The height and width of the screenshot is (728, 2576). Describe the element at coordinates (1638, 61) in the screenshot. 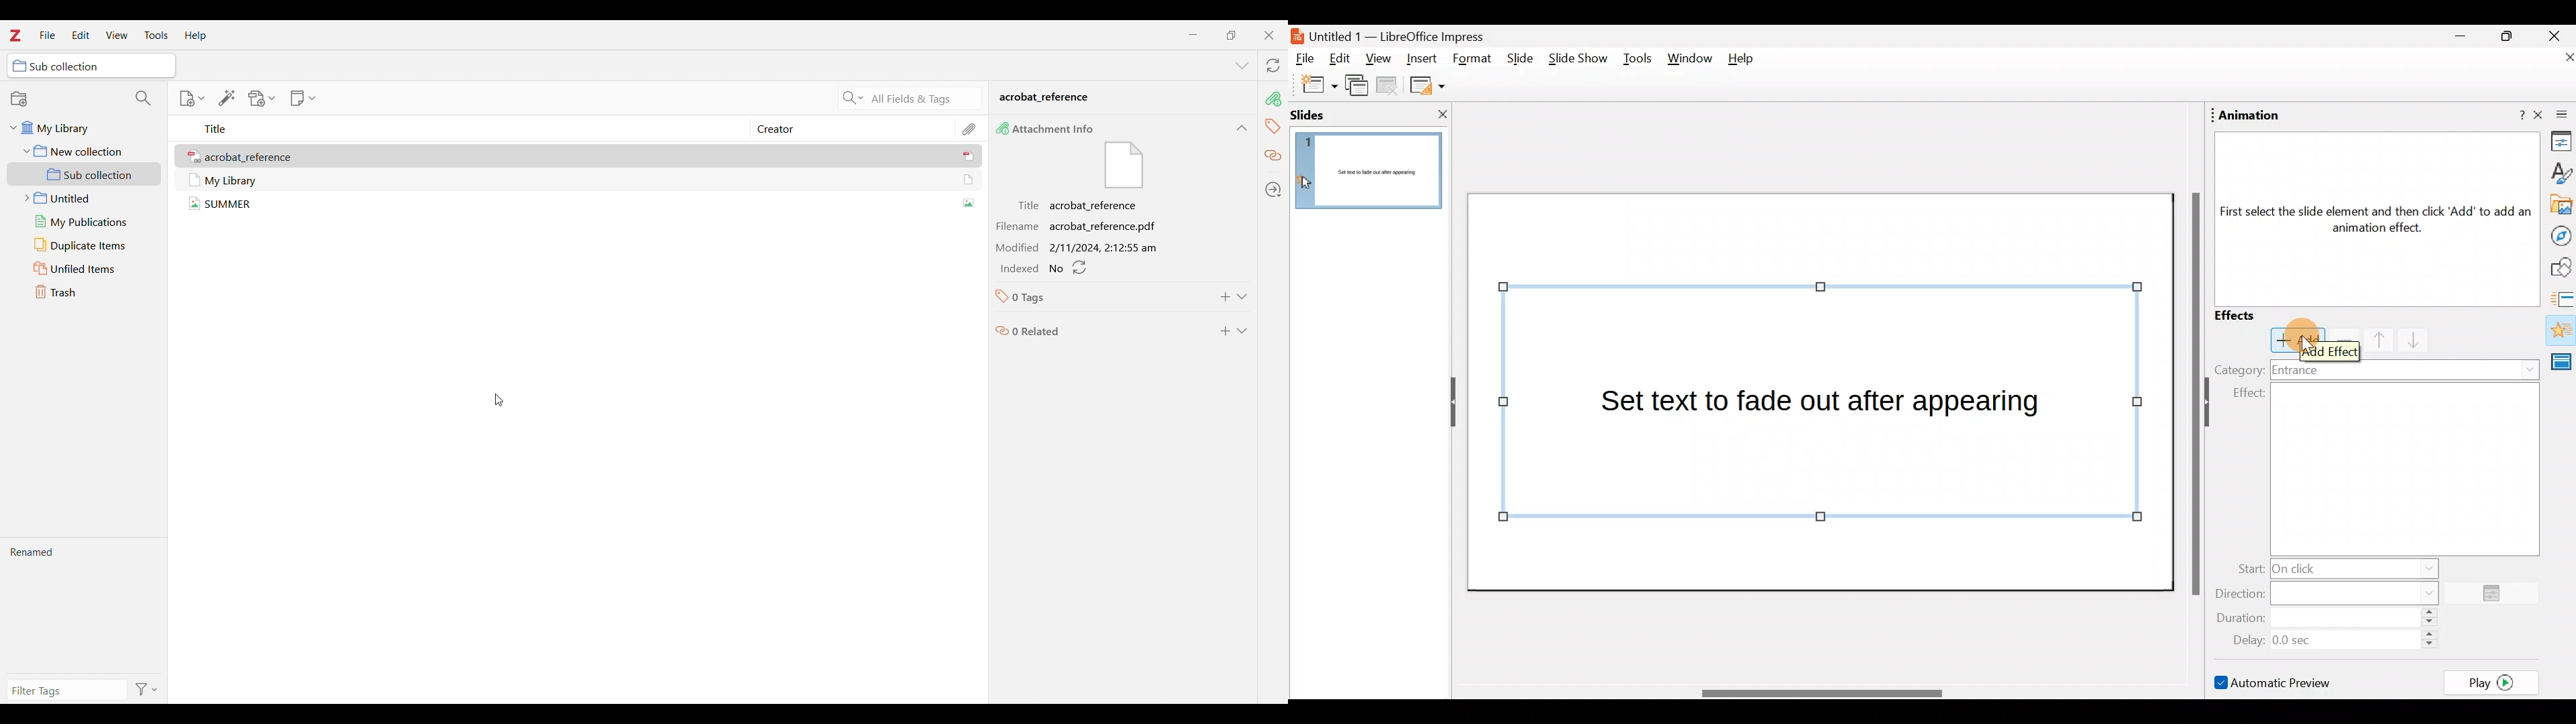

I see `Tools` at that location.